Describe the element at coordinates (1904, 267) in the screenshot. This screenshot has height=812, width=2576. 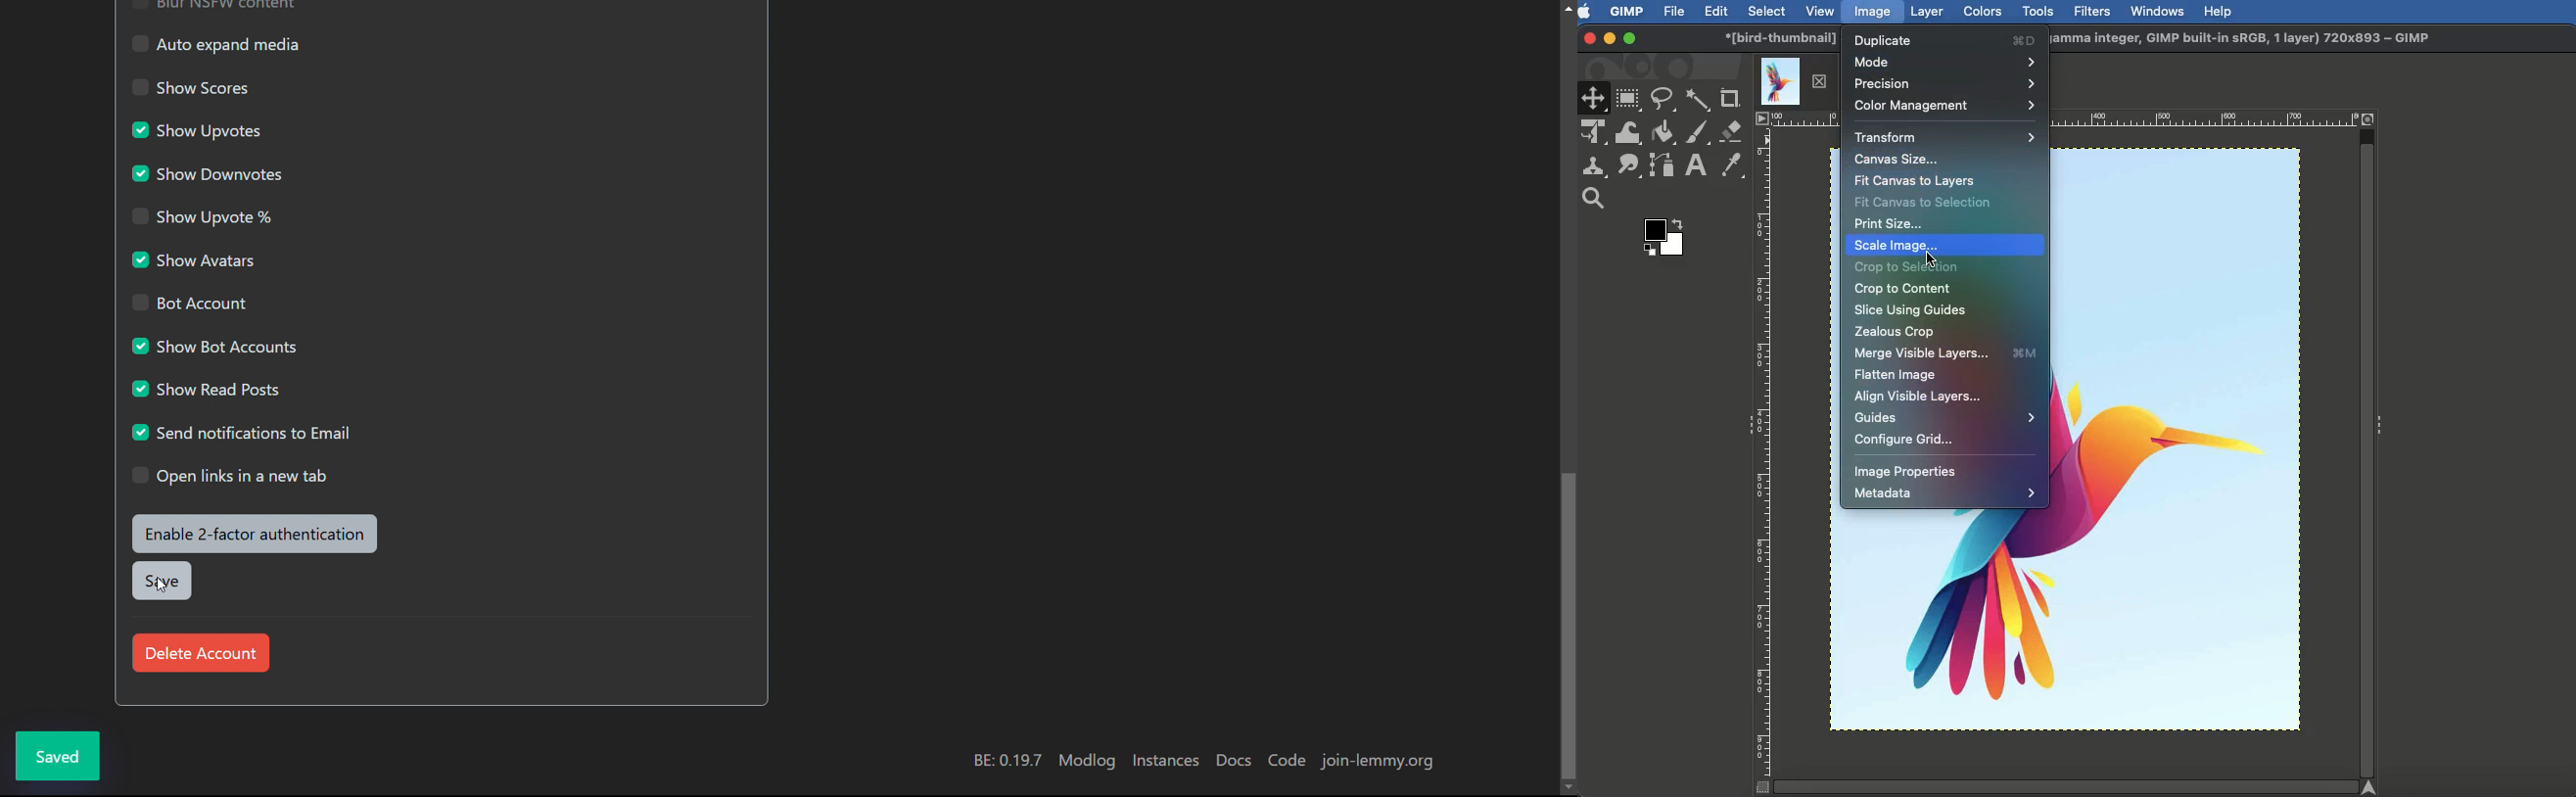
I see `Crop to selection` at that location.